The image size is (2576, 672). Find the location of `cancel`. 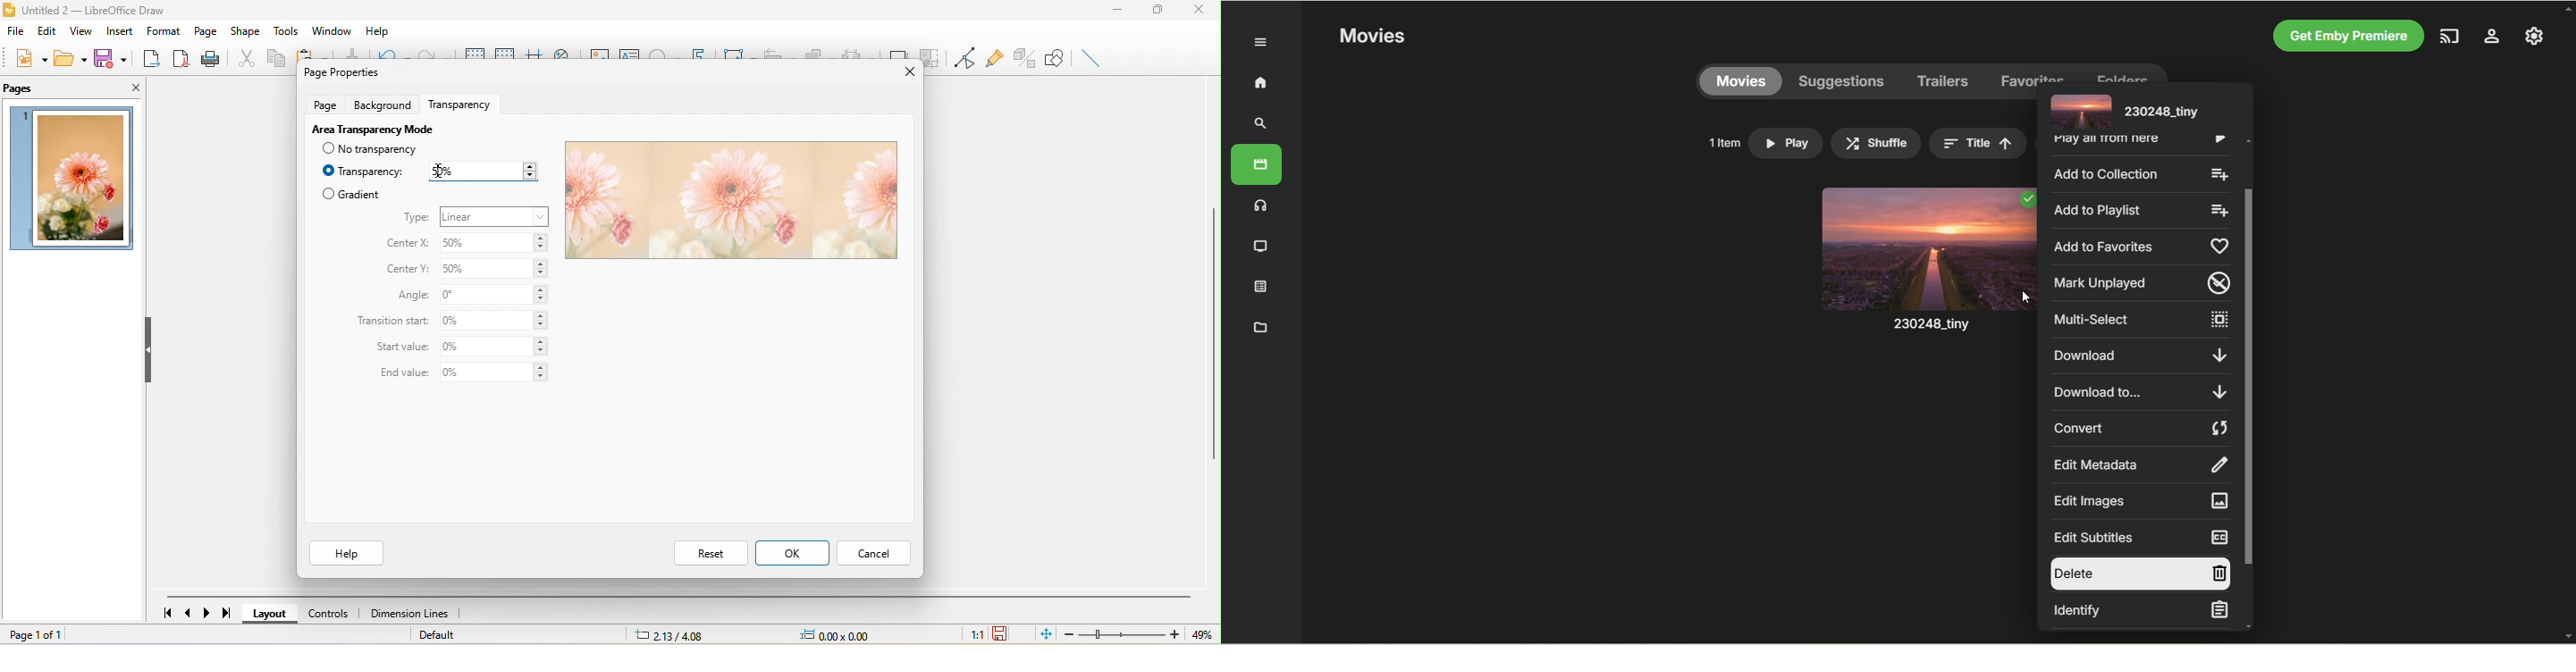

cancel is located at coordinates (872, 555).